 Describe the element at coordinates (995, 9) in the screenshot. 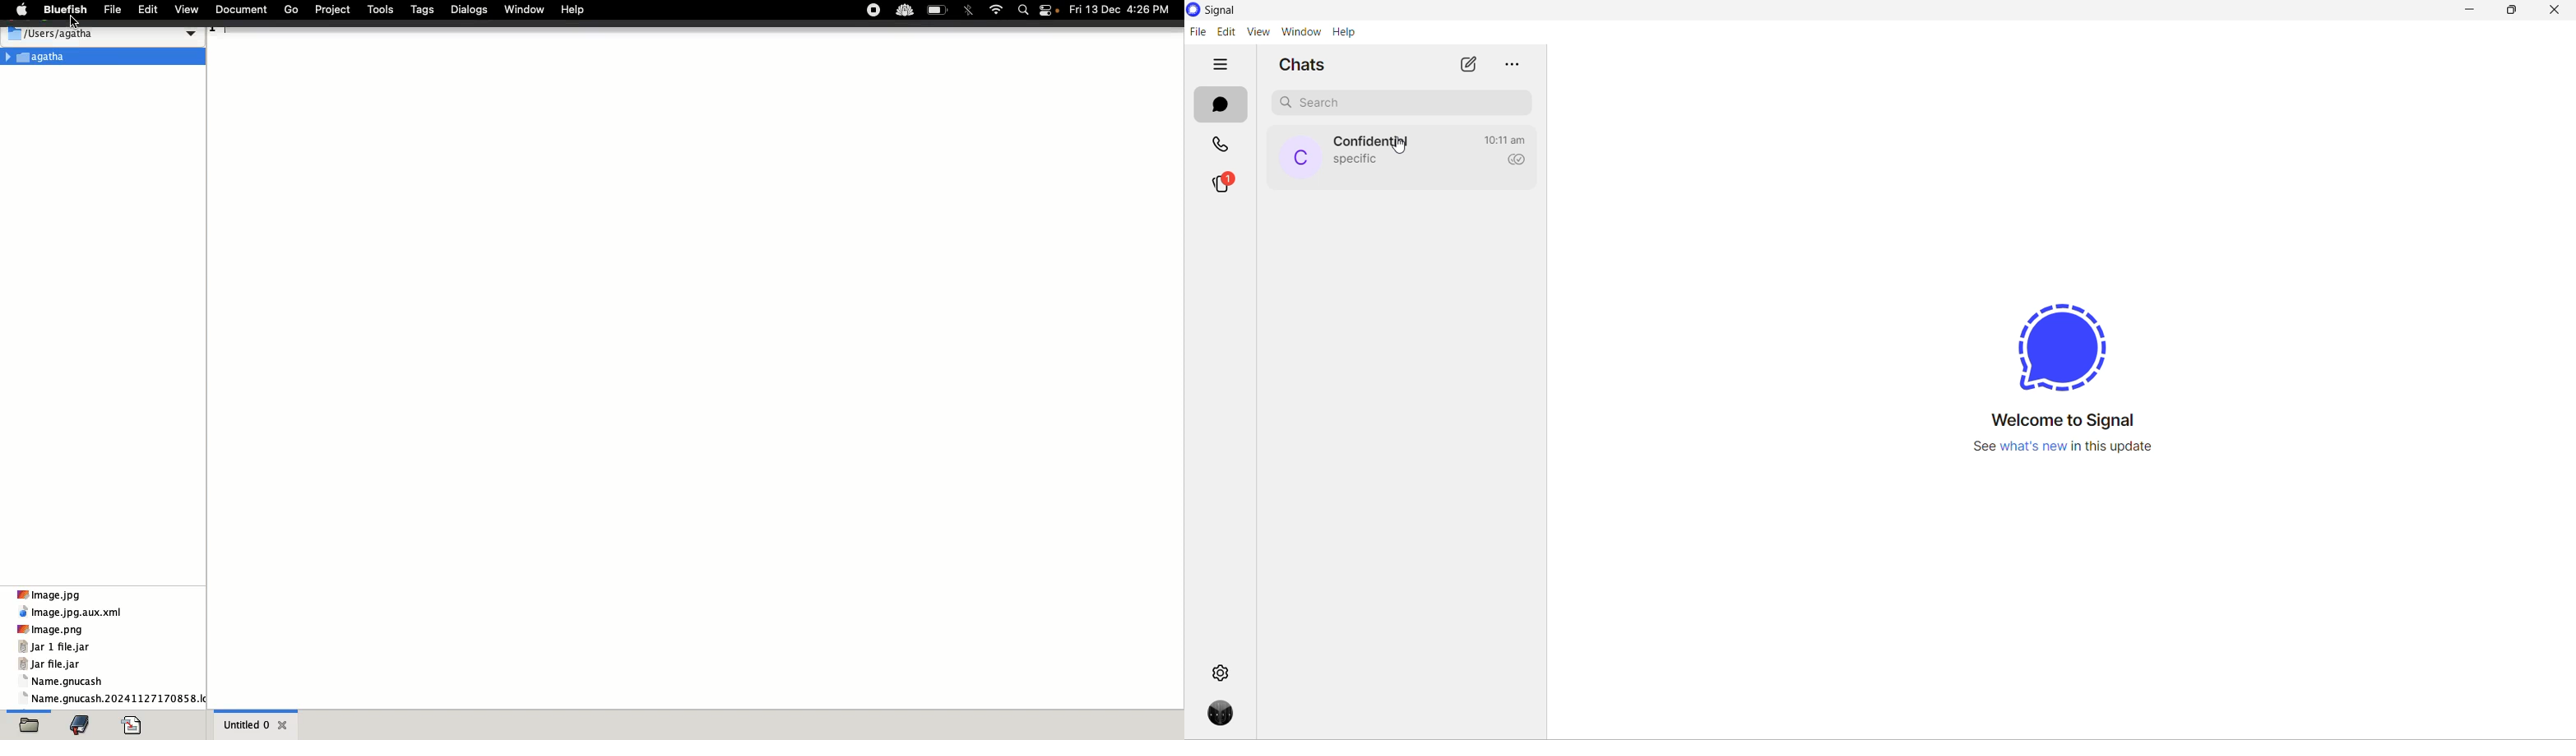

I see `Internet` at that location.